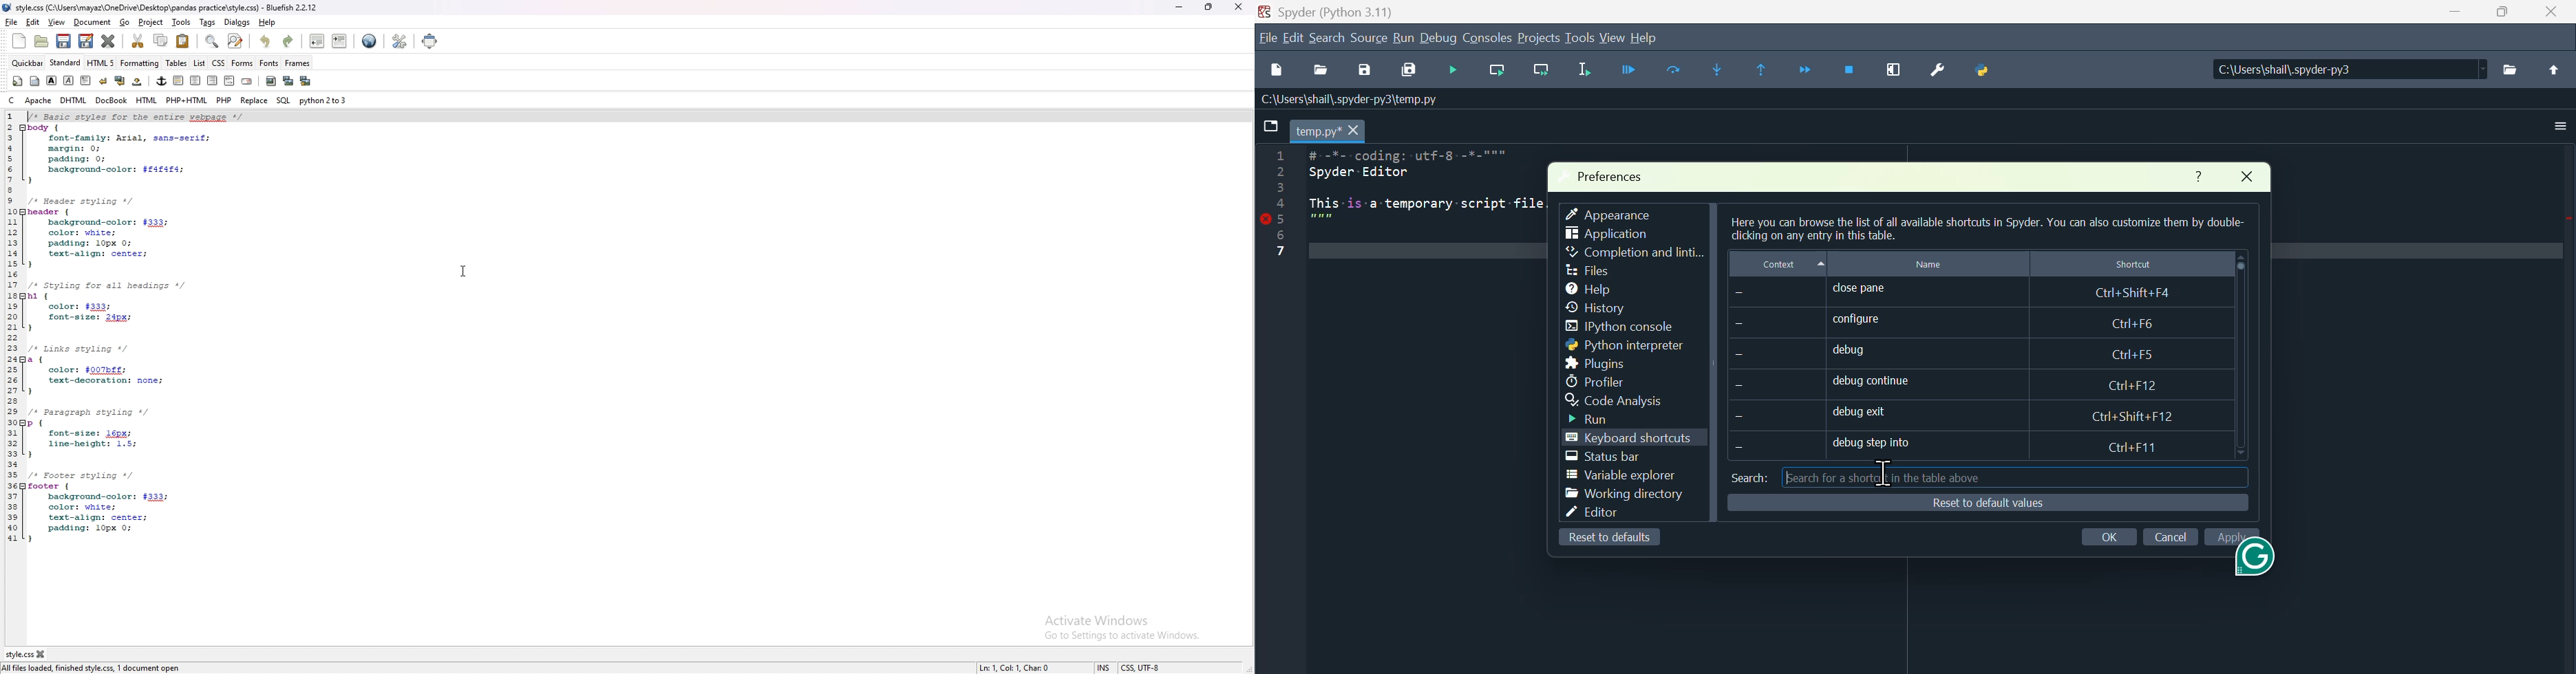 The width and height of the screenshot is (2576, 700). What do you see at coordinates (1648, 38) in the screenshot?
I see `help` at bounding box center [1648, 38].